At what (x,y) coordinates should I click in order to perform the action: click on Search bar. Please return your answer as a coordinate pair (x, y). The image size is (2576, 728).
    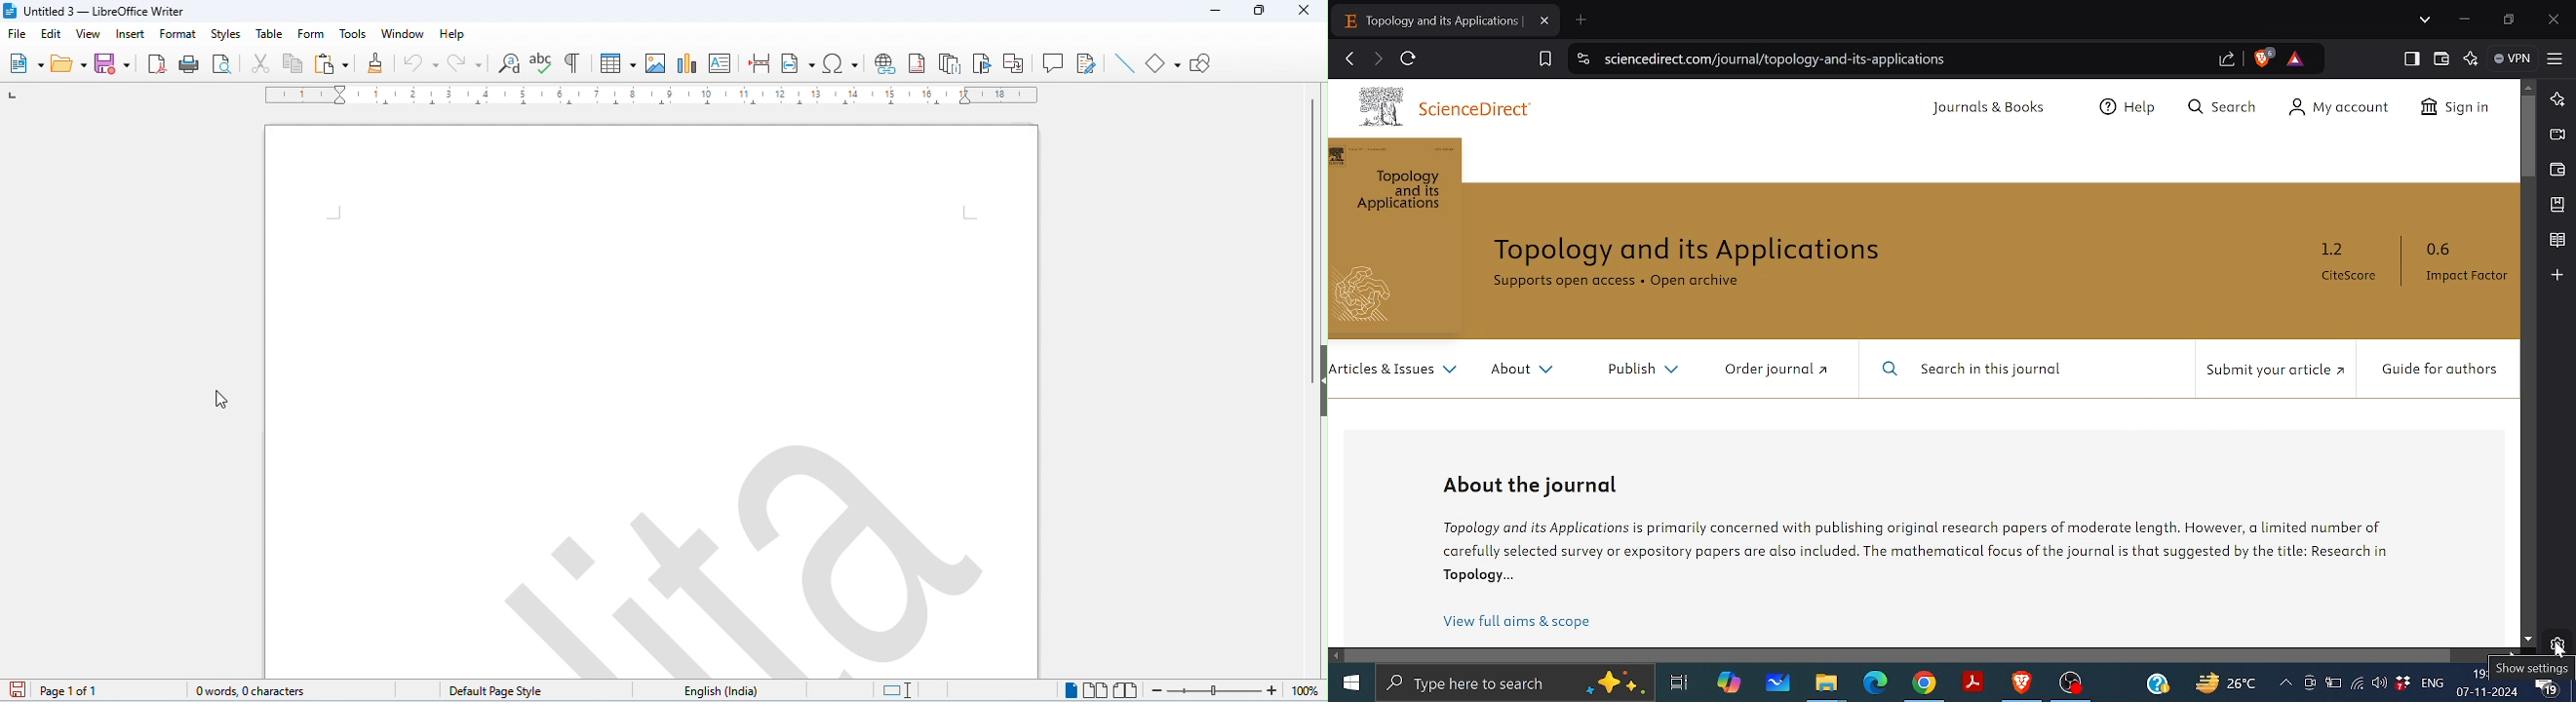
    Looking at the image, I should click on (2022, 370).